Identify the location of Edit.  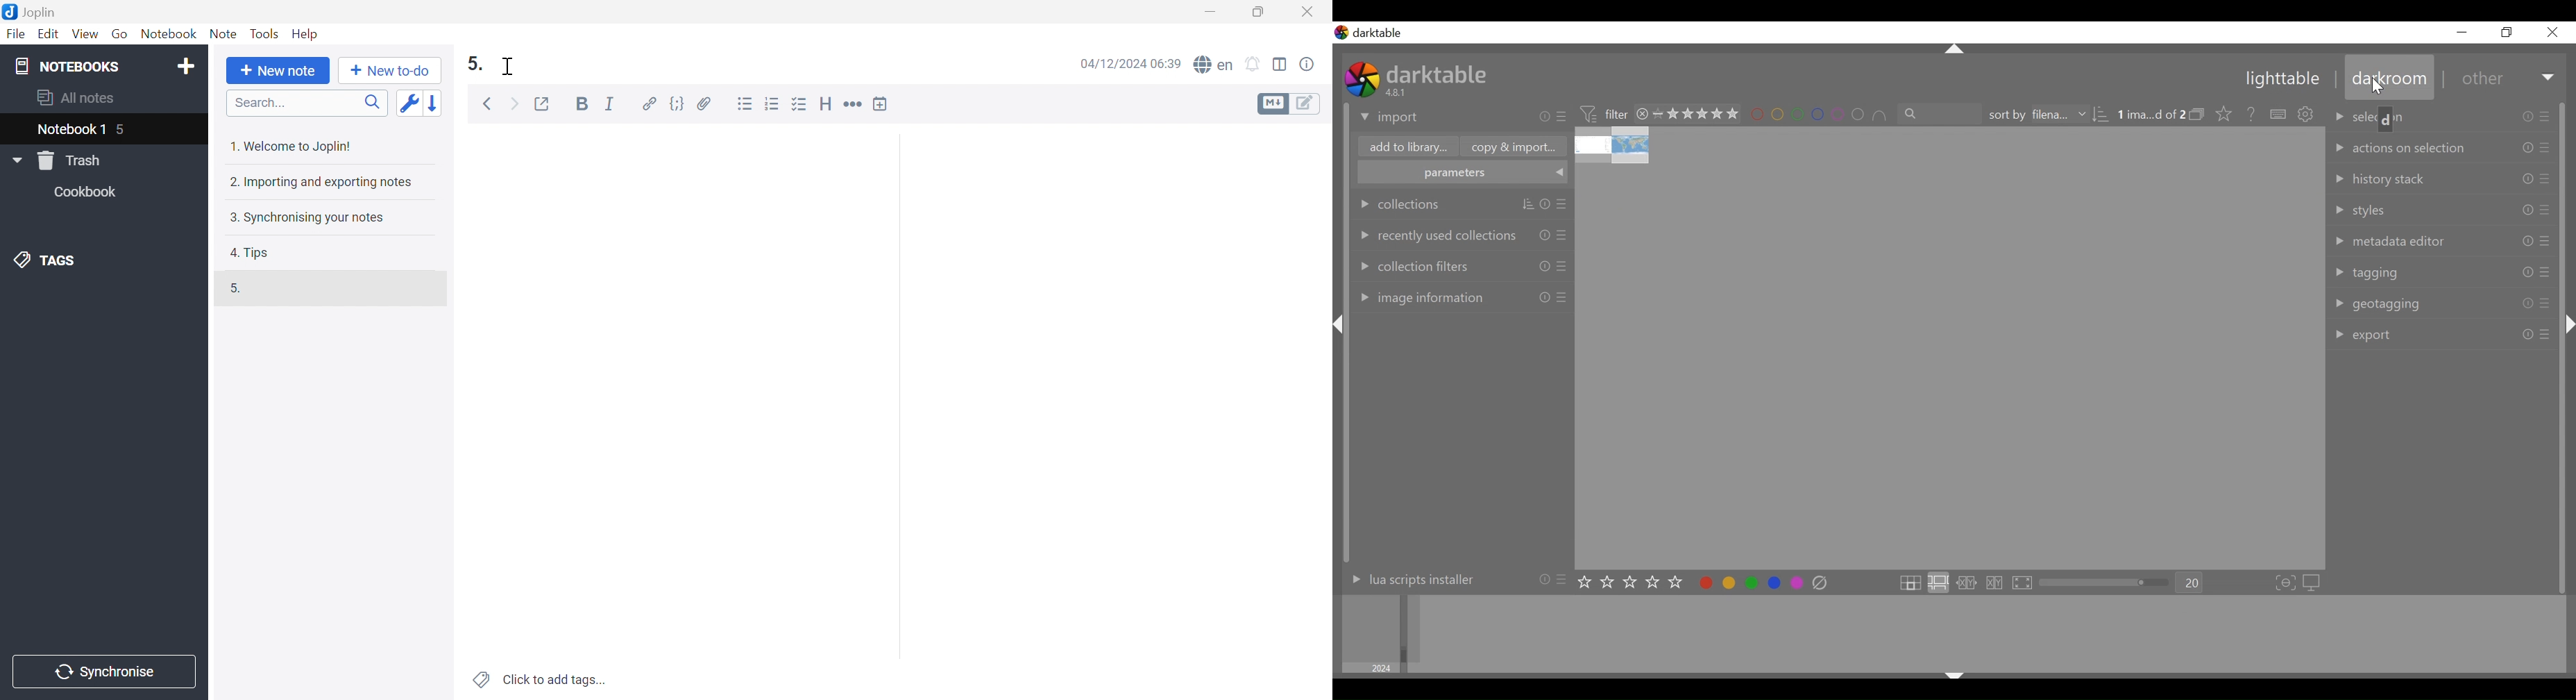
(49, 33).